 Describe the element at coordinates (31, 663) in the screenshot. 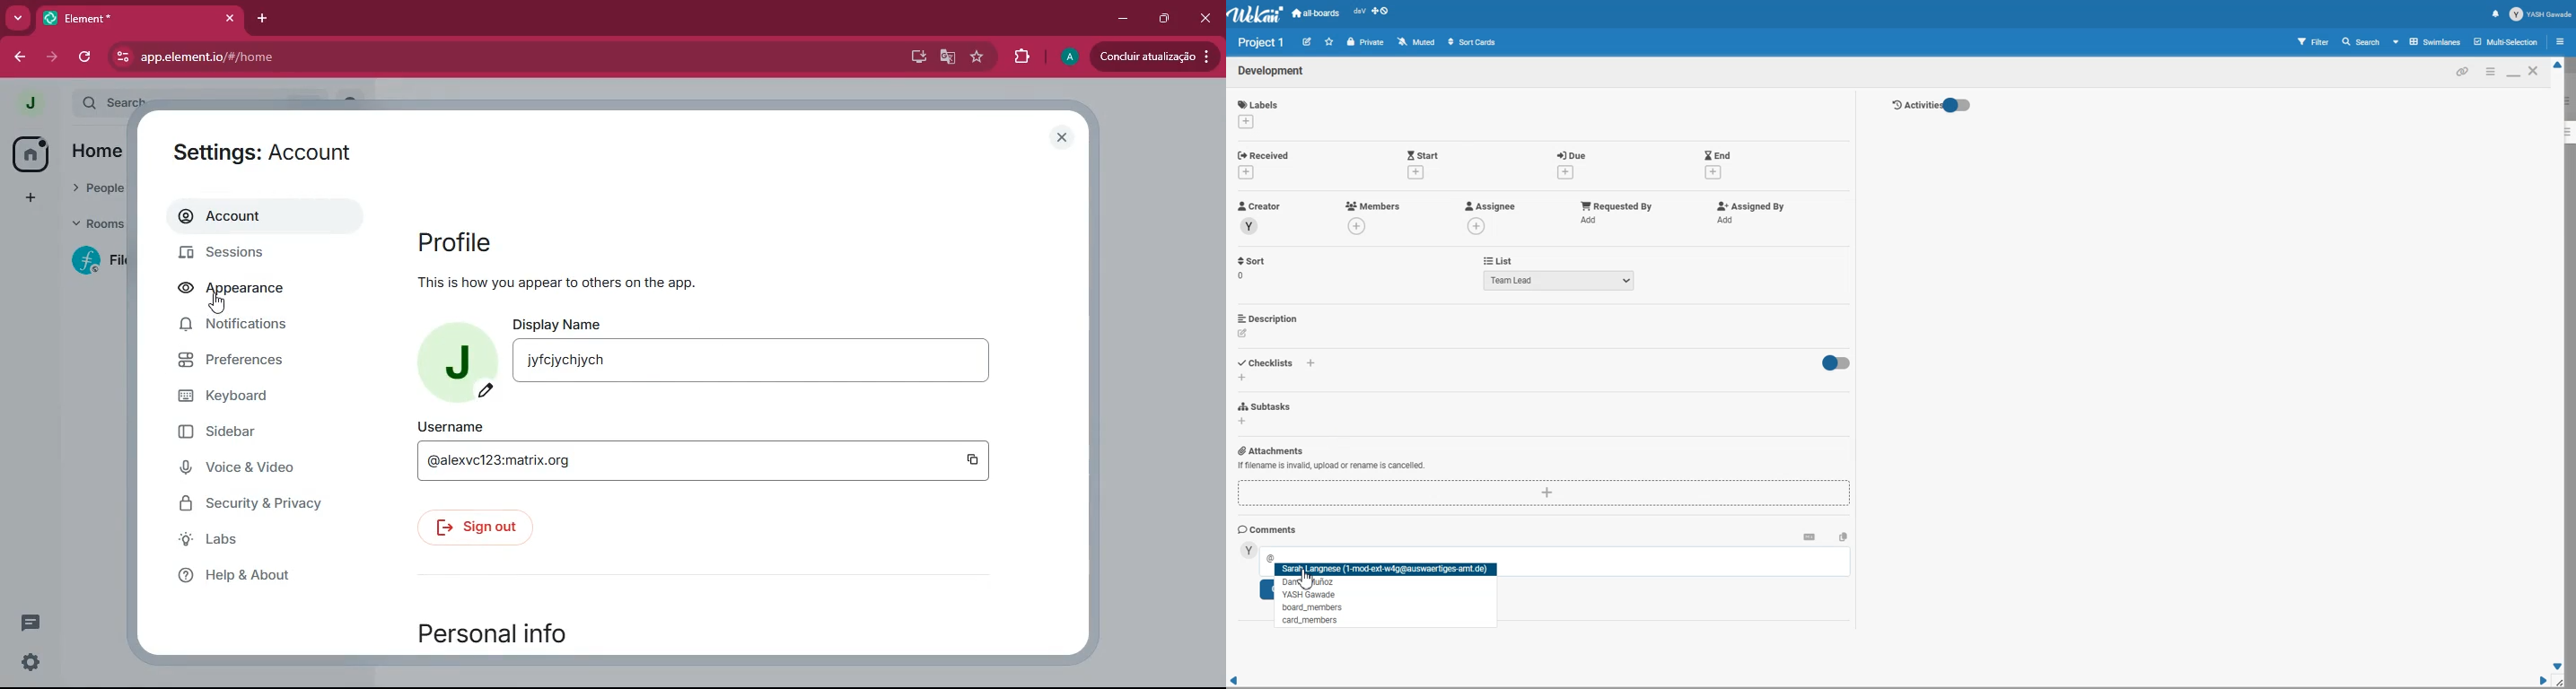

I see `settings` at that location.